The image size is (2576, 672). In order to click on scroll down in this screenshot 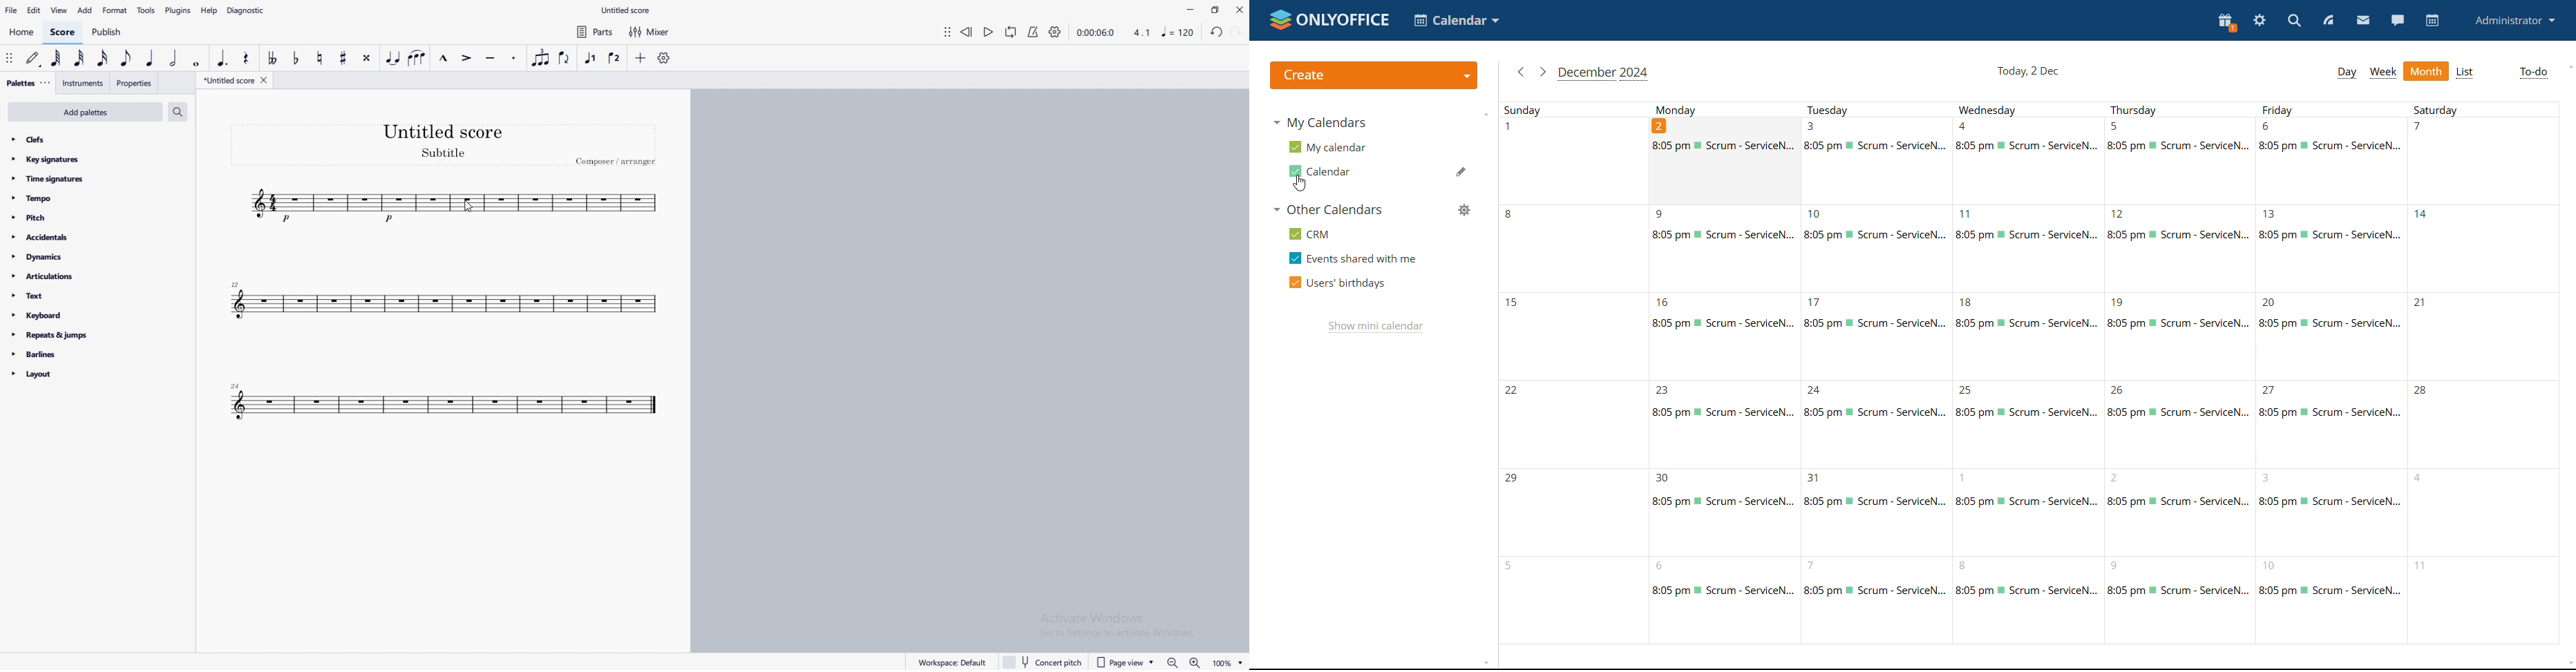, I will do `click(2568, 664)`.